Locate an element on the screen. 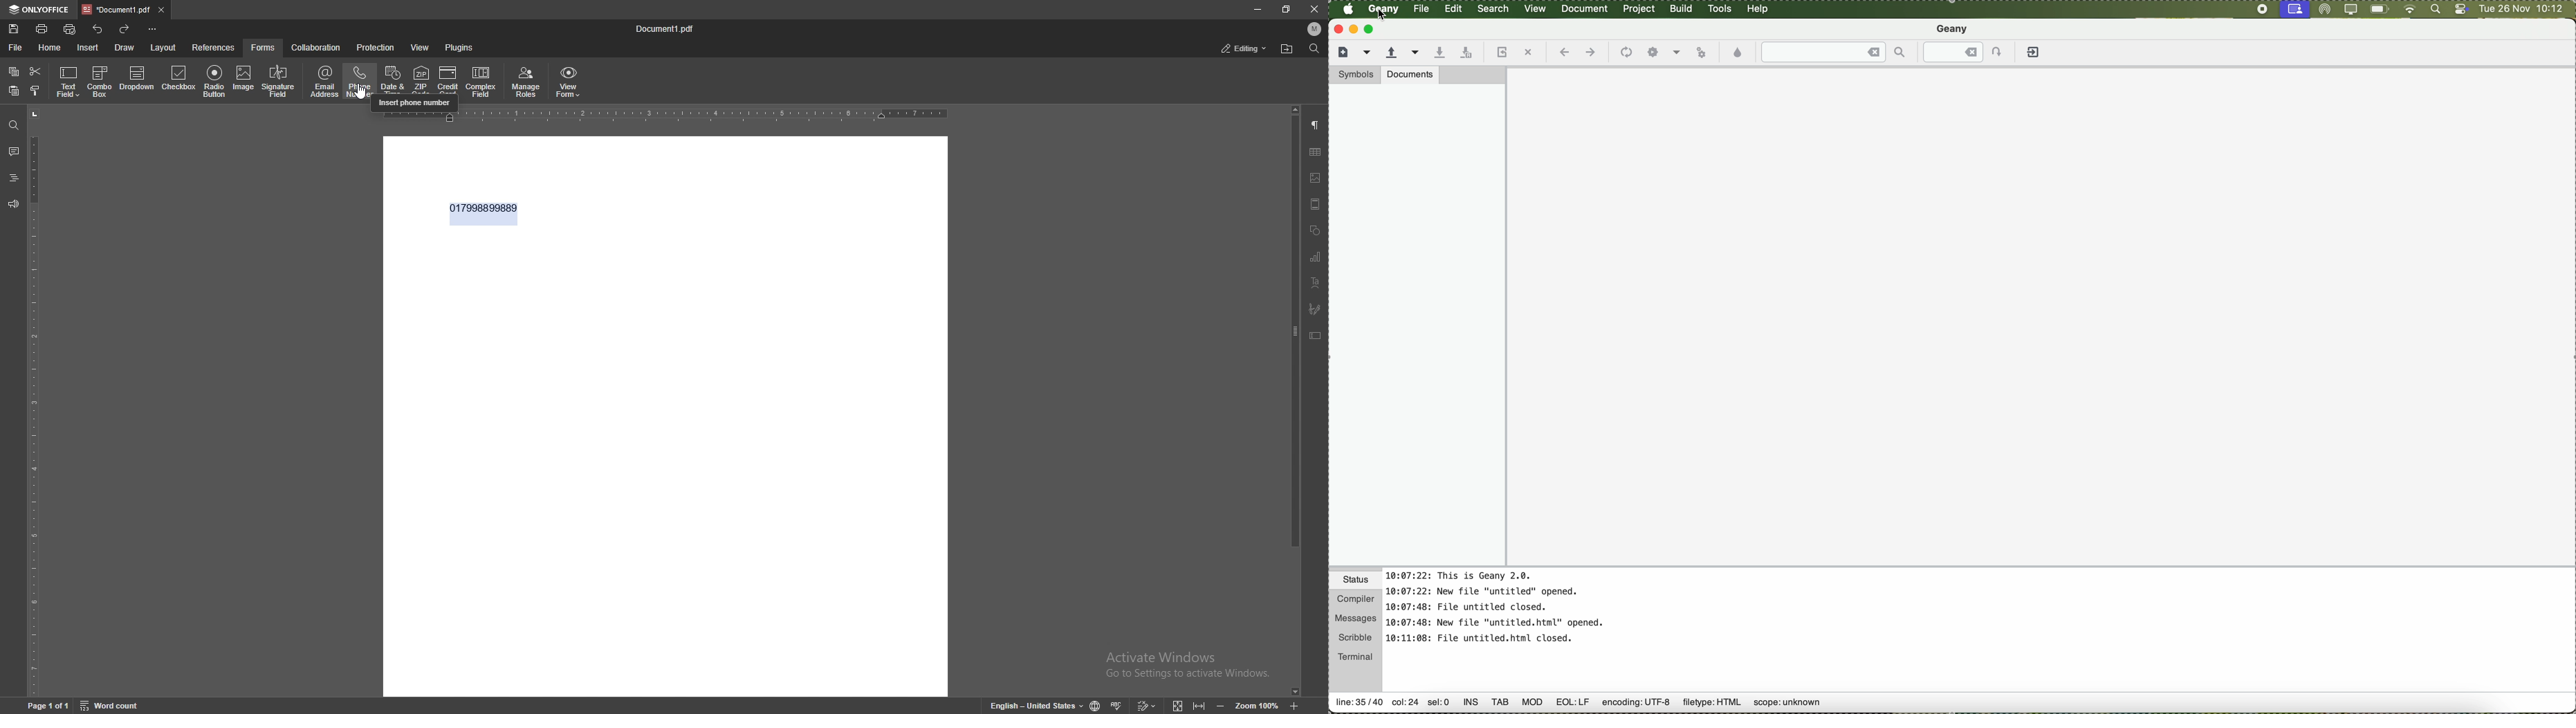 This screenshot has height=728, width=2576. view form is located at coordinates (569, 81).